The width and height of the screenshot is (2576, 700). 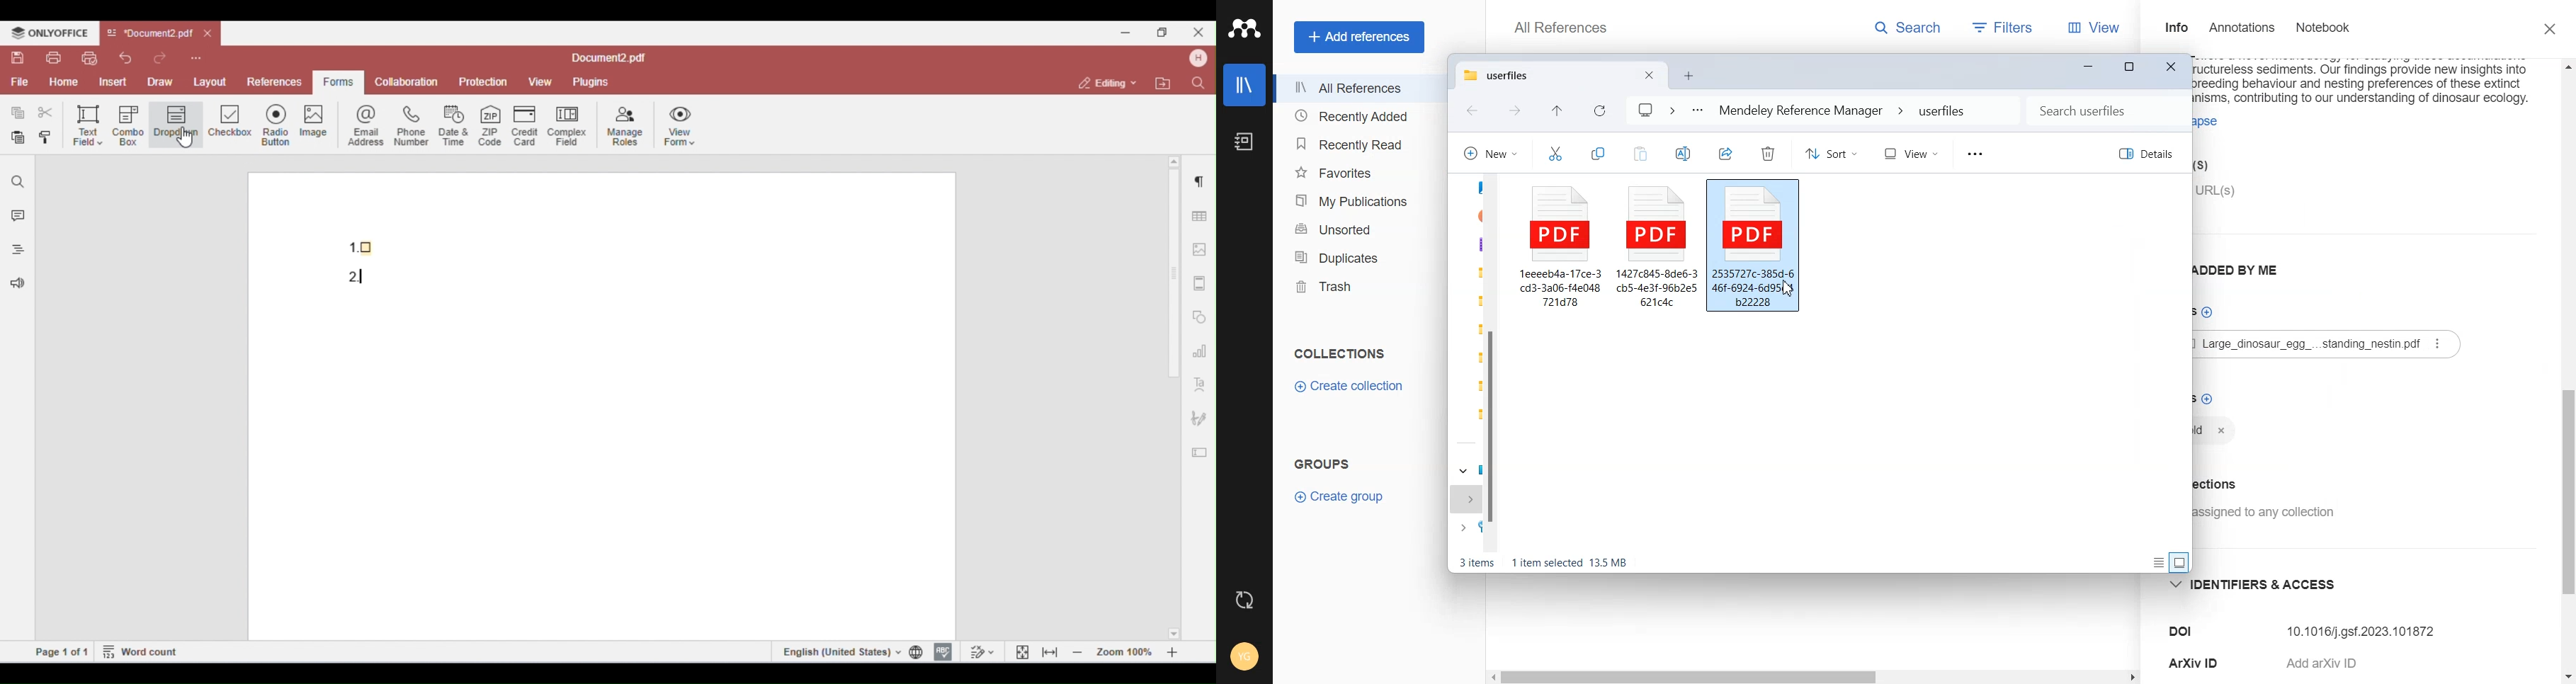 I want to click on File Path address, so click(x=1812, y=111).